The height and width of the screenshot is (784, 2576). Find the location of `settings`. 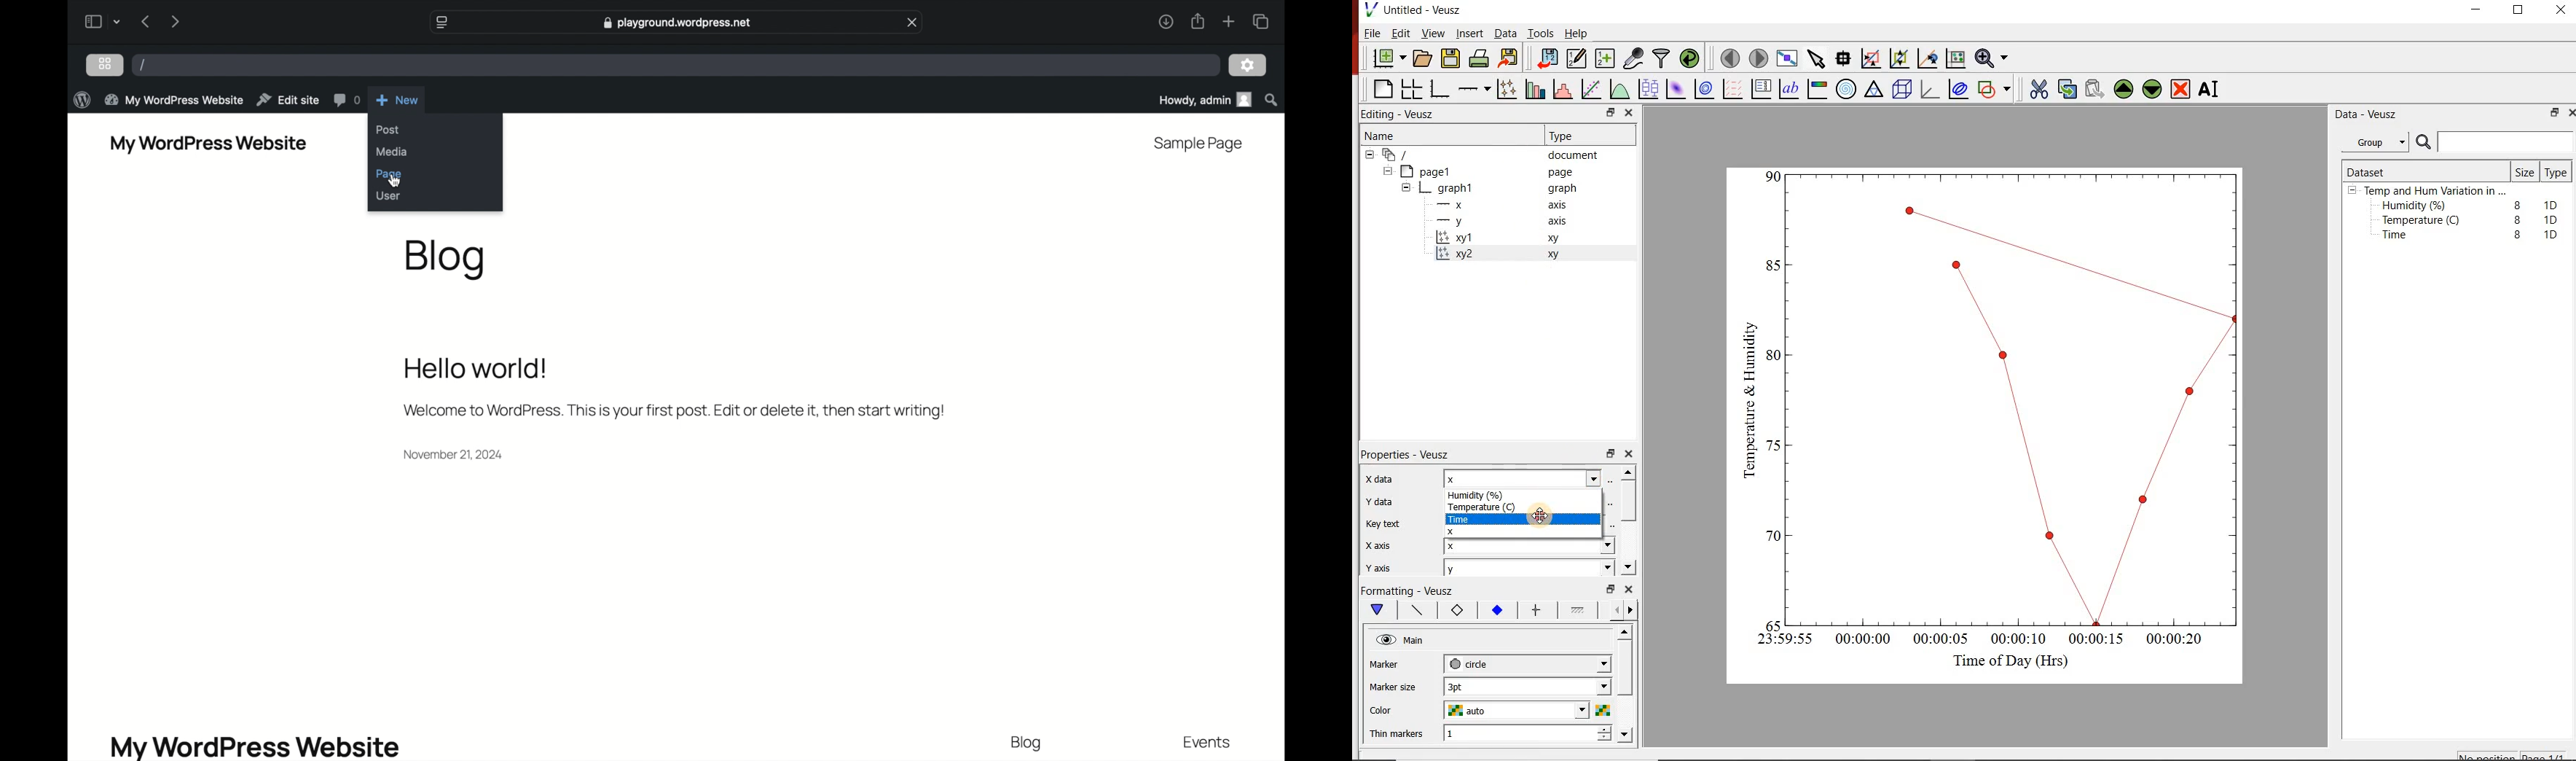

settings is located at coordinates (1248, 66).